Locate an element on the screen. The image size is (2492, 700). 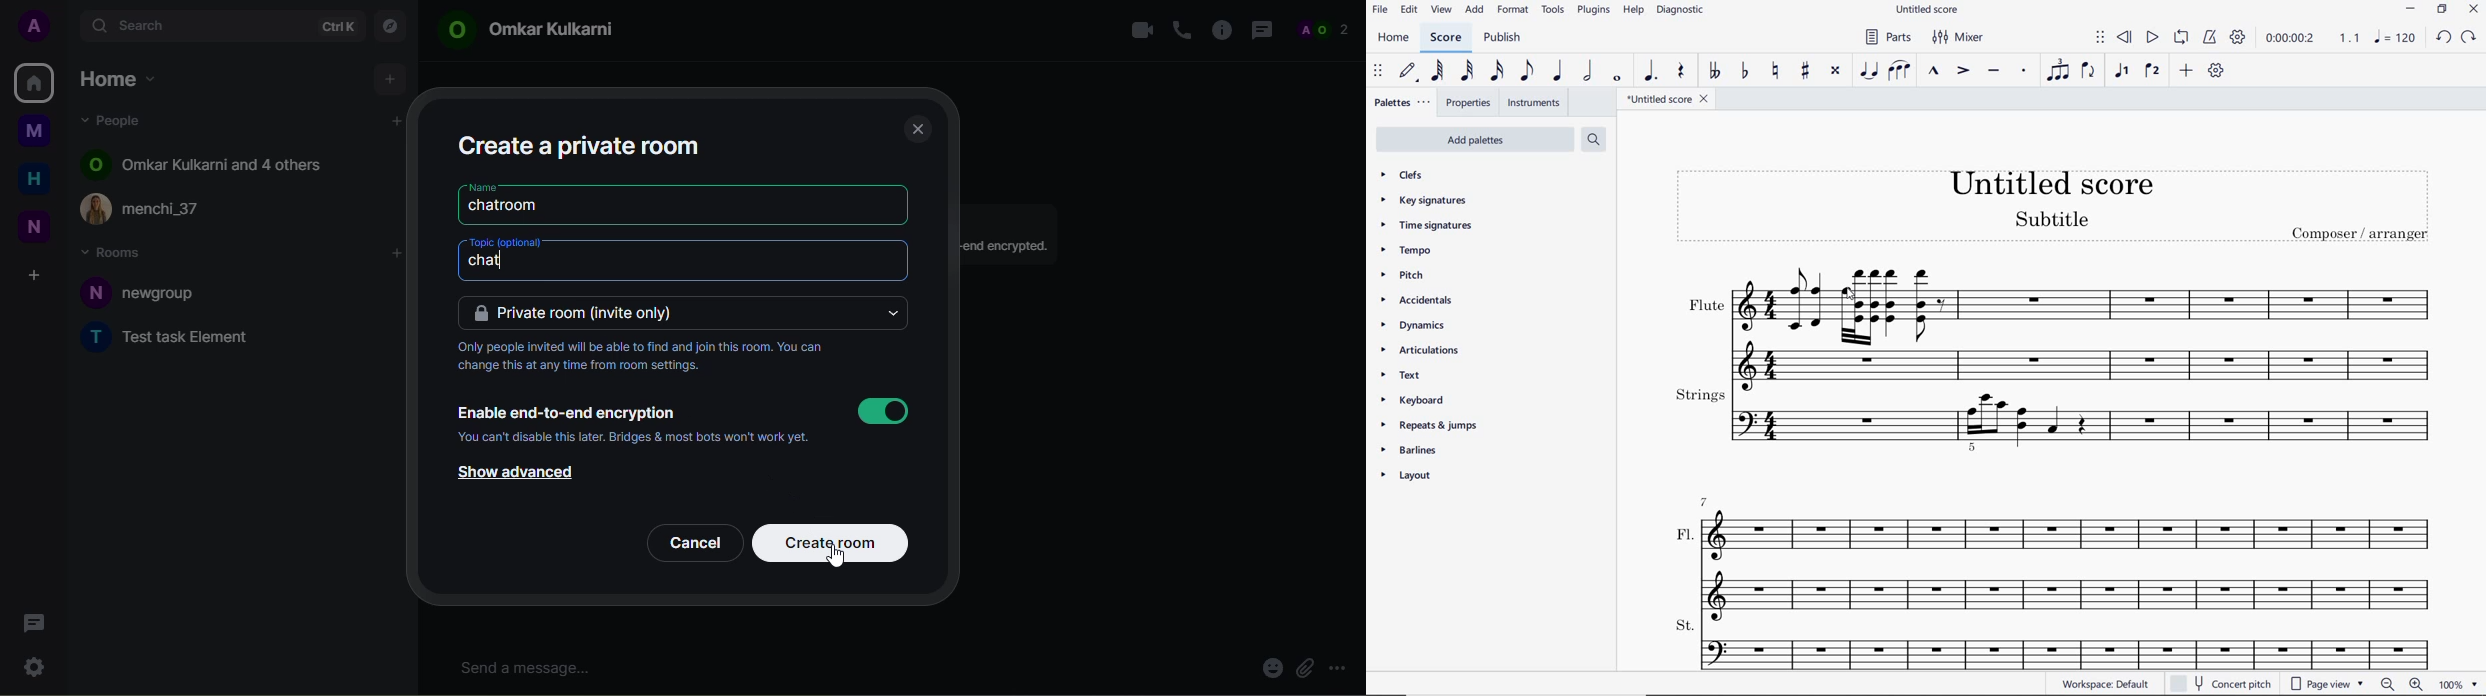
PLAYBACK SETTINGS is located at coordinates (2239, 37).